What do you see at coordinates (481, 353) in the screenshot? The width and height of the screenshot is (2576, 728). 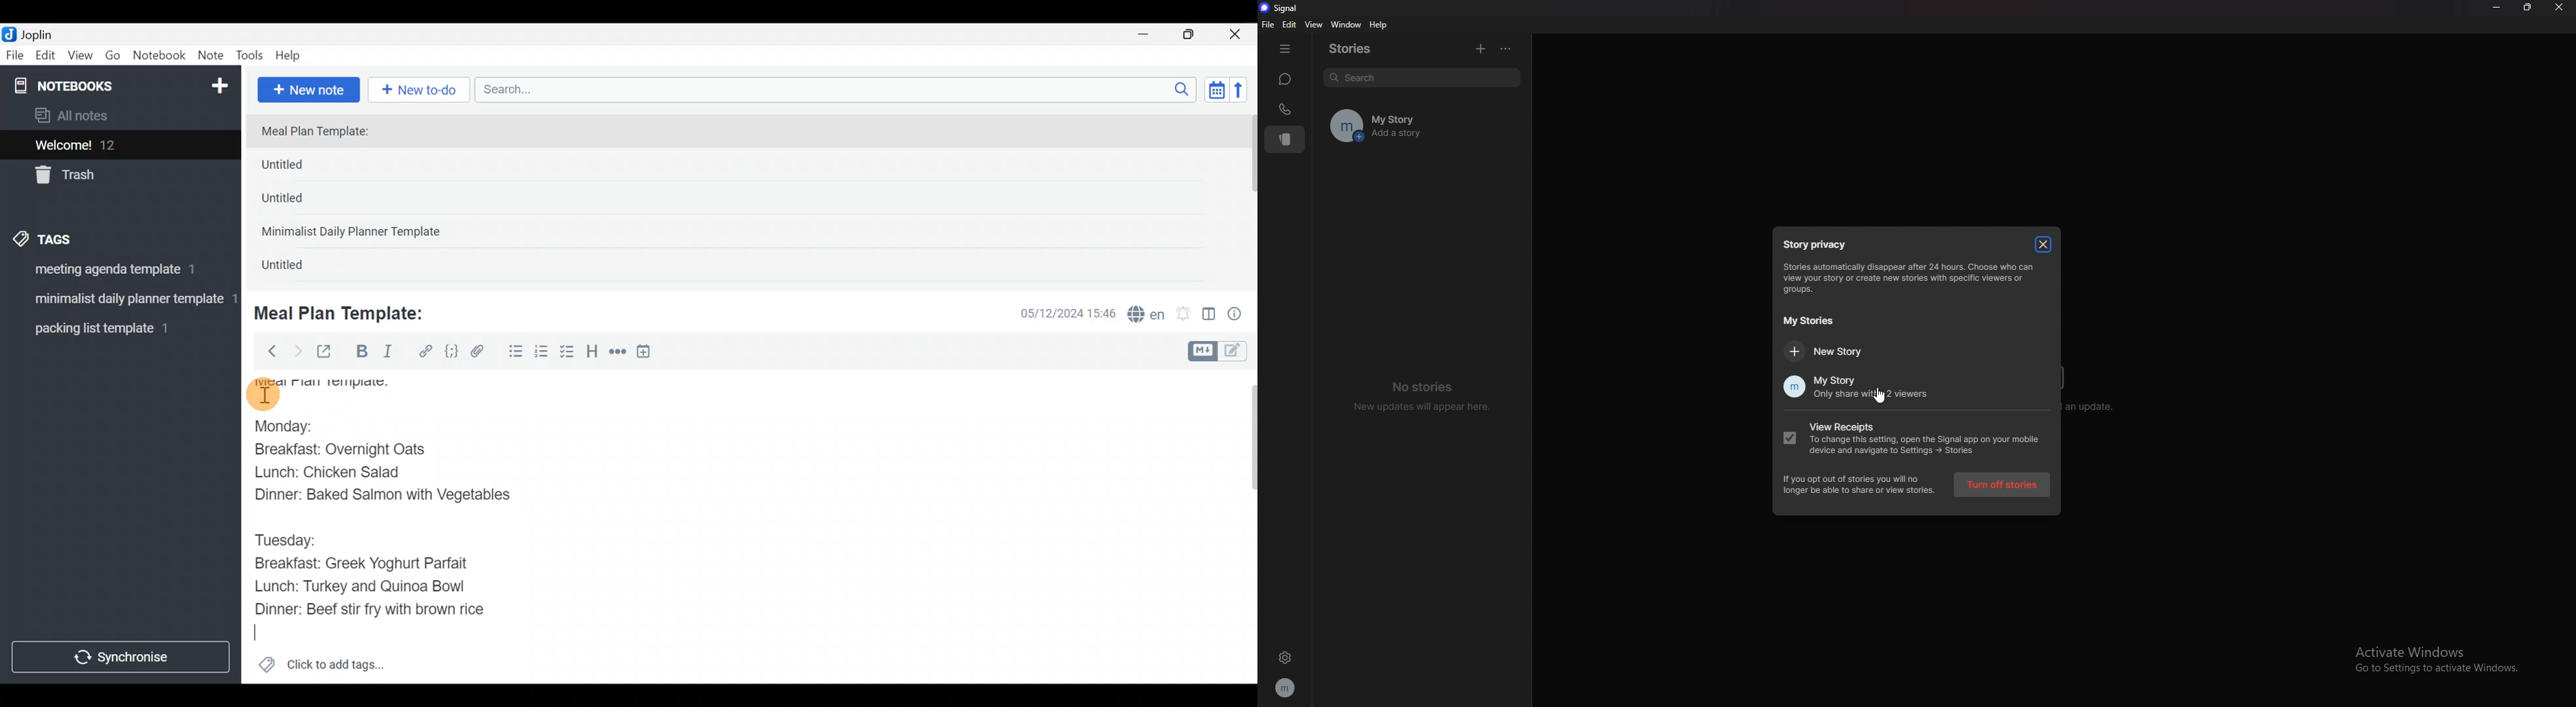 I see `Attach file` at bounding box center [481, 353].